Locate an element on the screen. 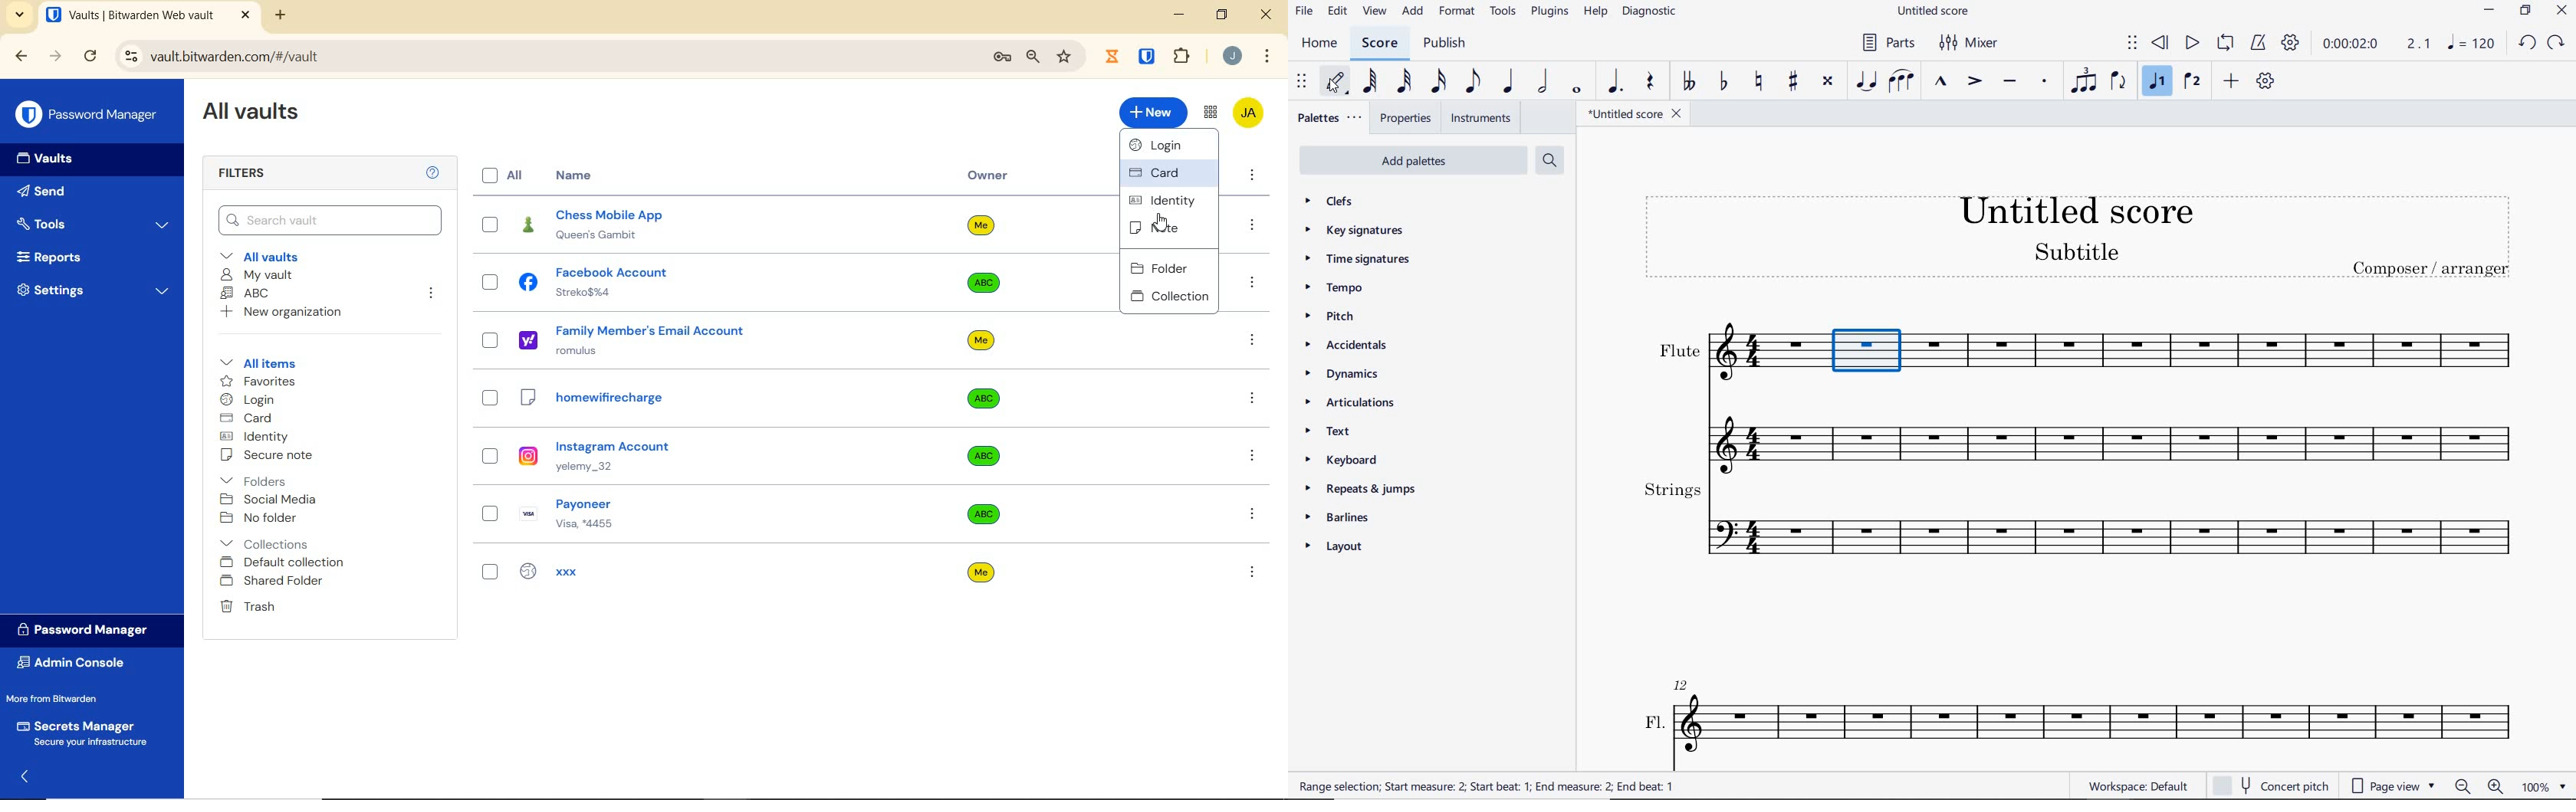  DEFAULT (STEP TIME) (N) is located at coordinates (1335, 82).